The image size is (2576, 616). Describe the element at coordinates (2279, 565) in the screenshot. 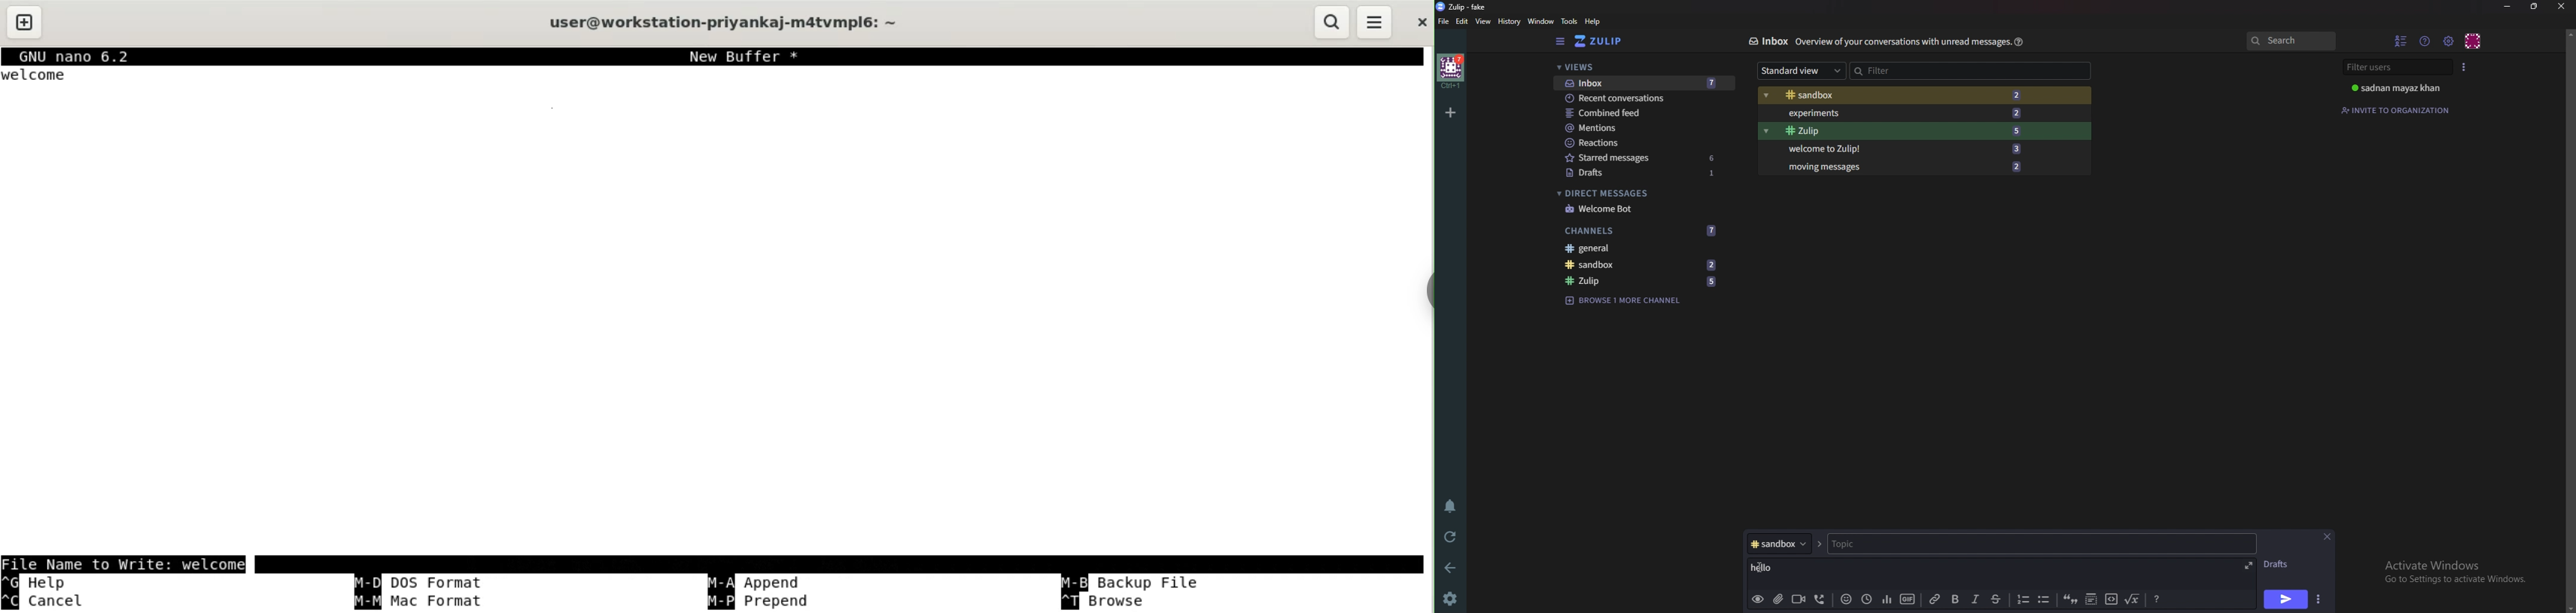

I see `DRAFTS` at that location.